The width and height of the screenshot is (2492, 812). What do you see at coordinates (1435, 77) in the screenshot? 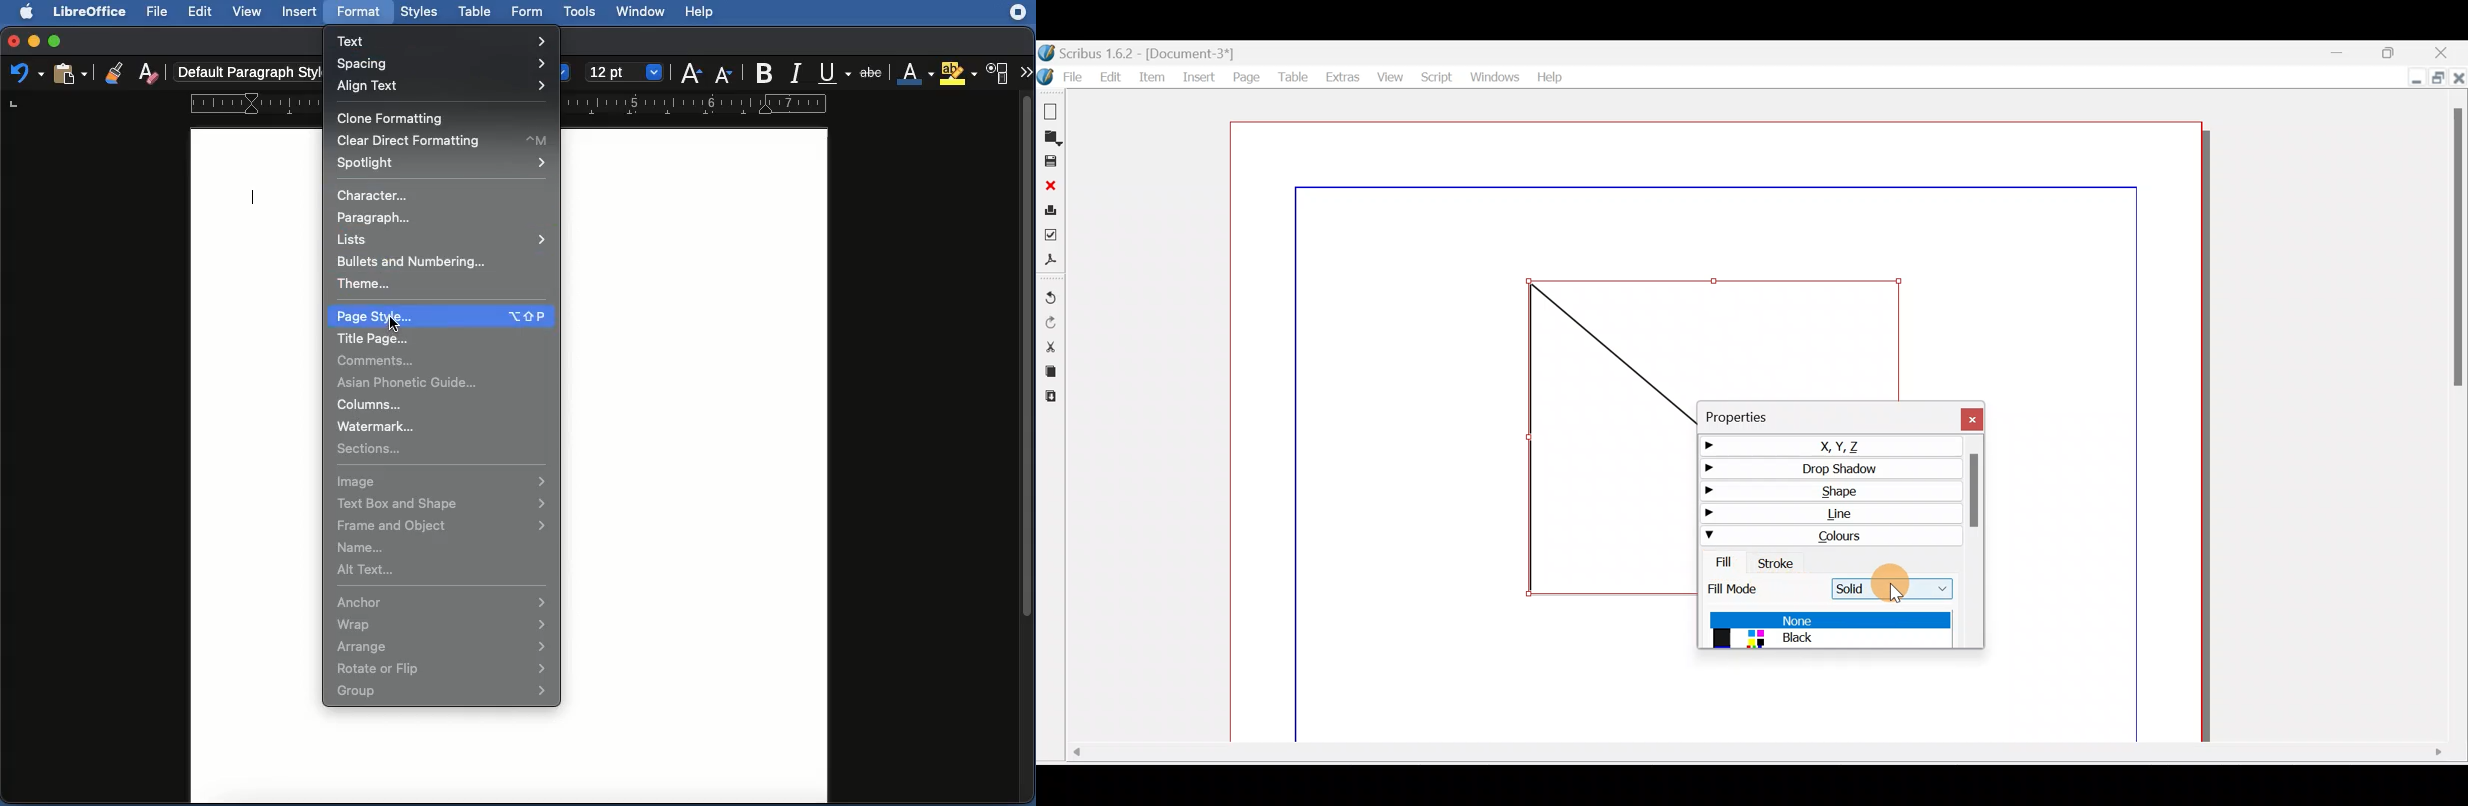
I see `Script` at bounding box center [1435, 77].